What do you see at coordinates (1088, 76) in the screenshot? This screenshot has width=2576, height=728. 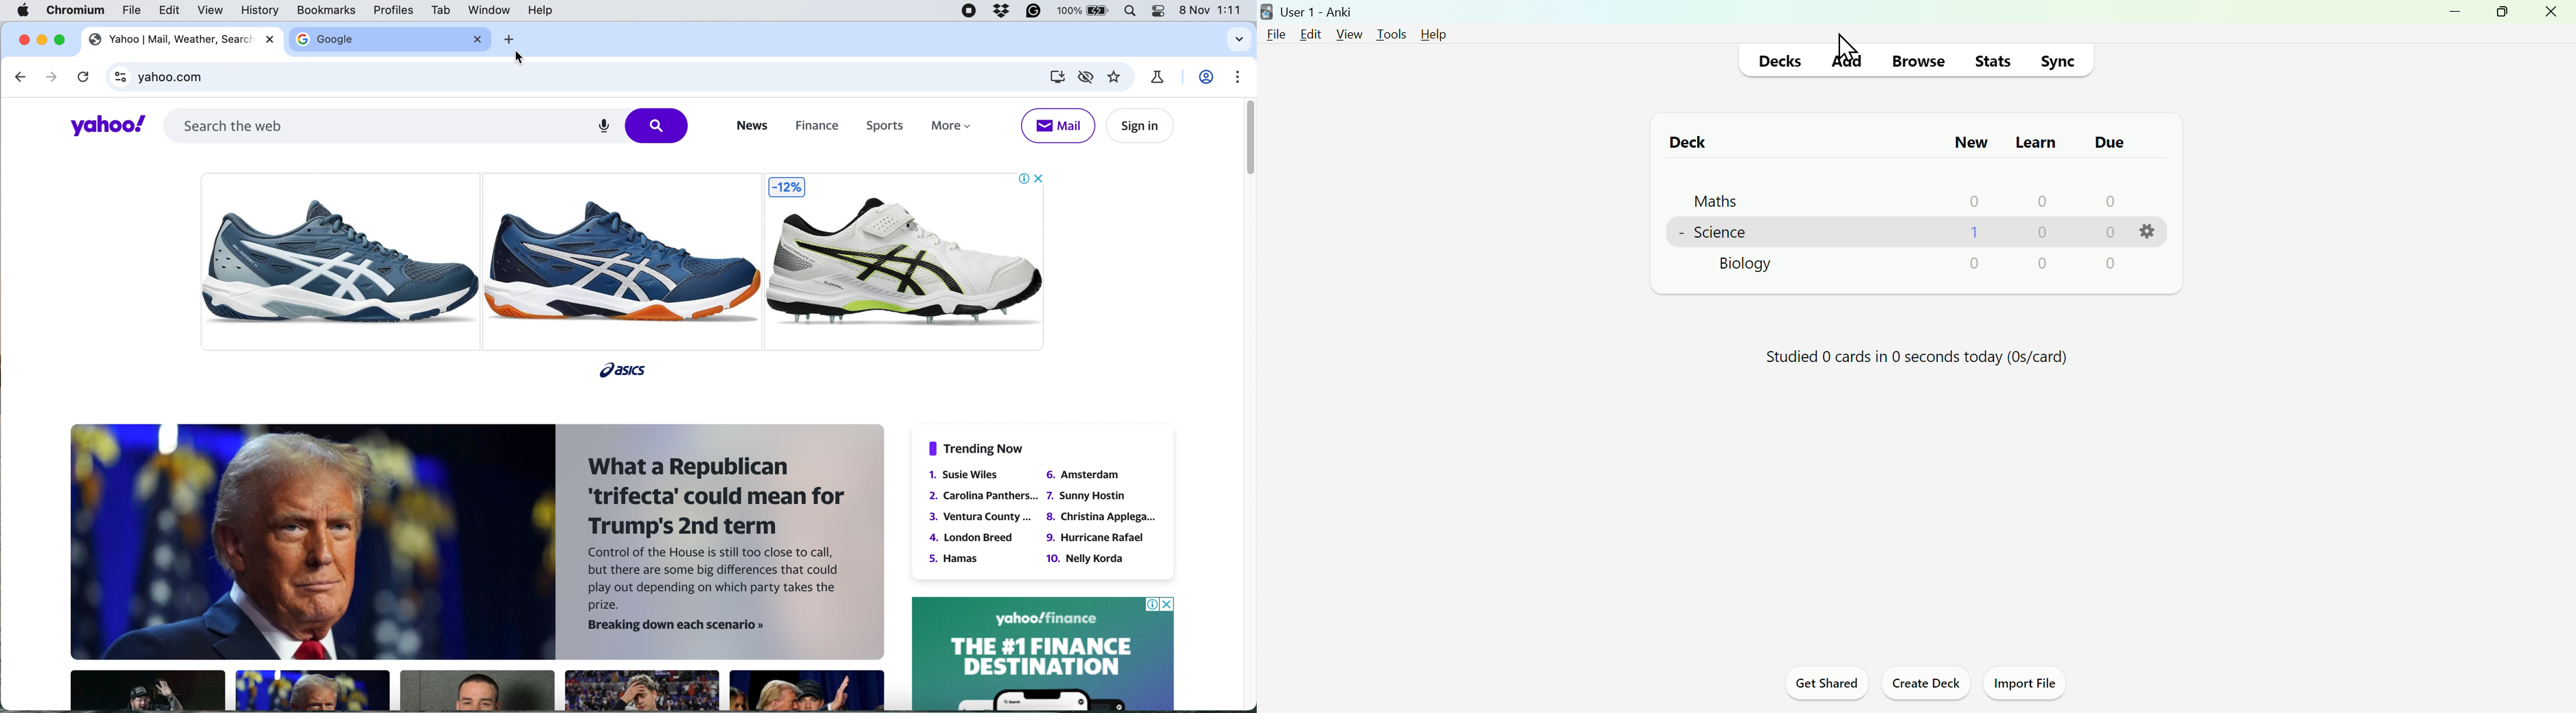 I see `third party cookies limited` at bounding box center [1088, 76].